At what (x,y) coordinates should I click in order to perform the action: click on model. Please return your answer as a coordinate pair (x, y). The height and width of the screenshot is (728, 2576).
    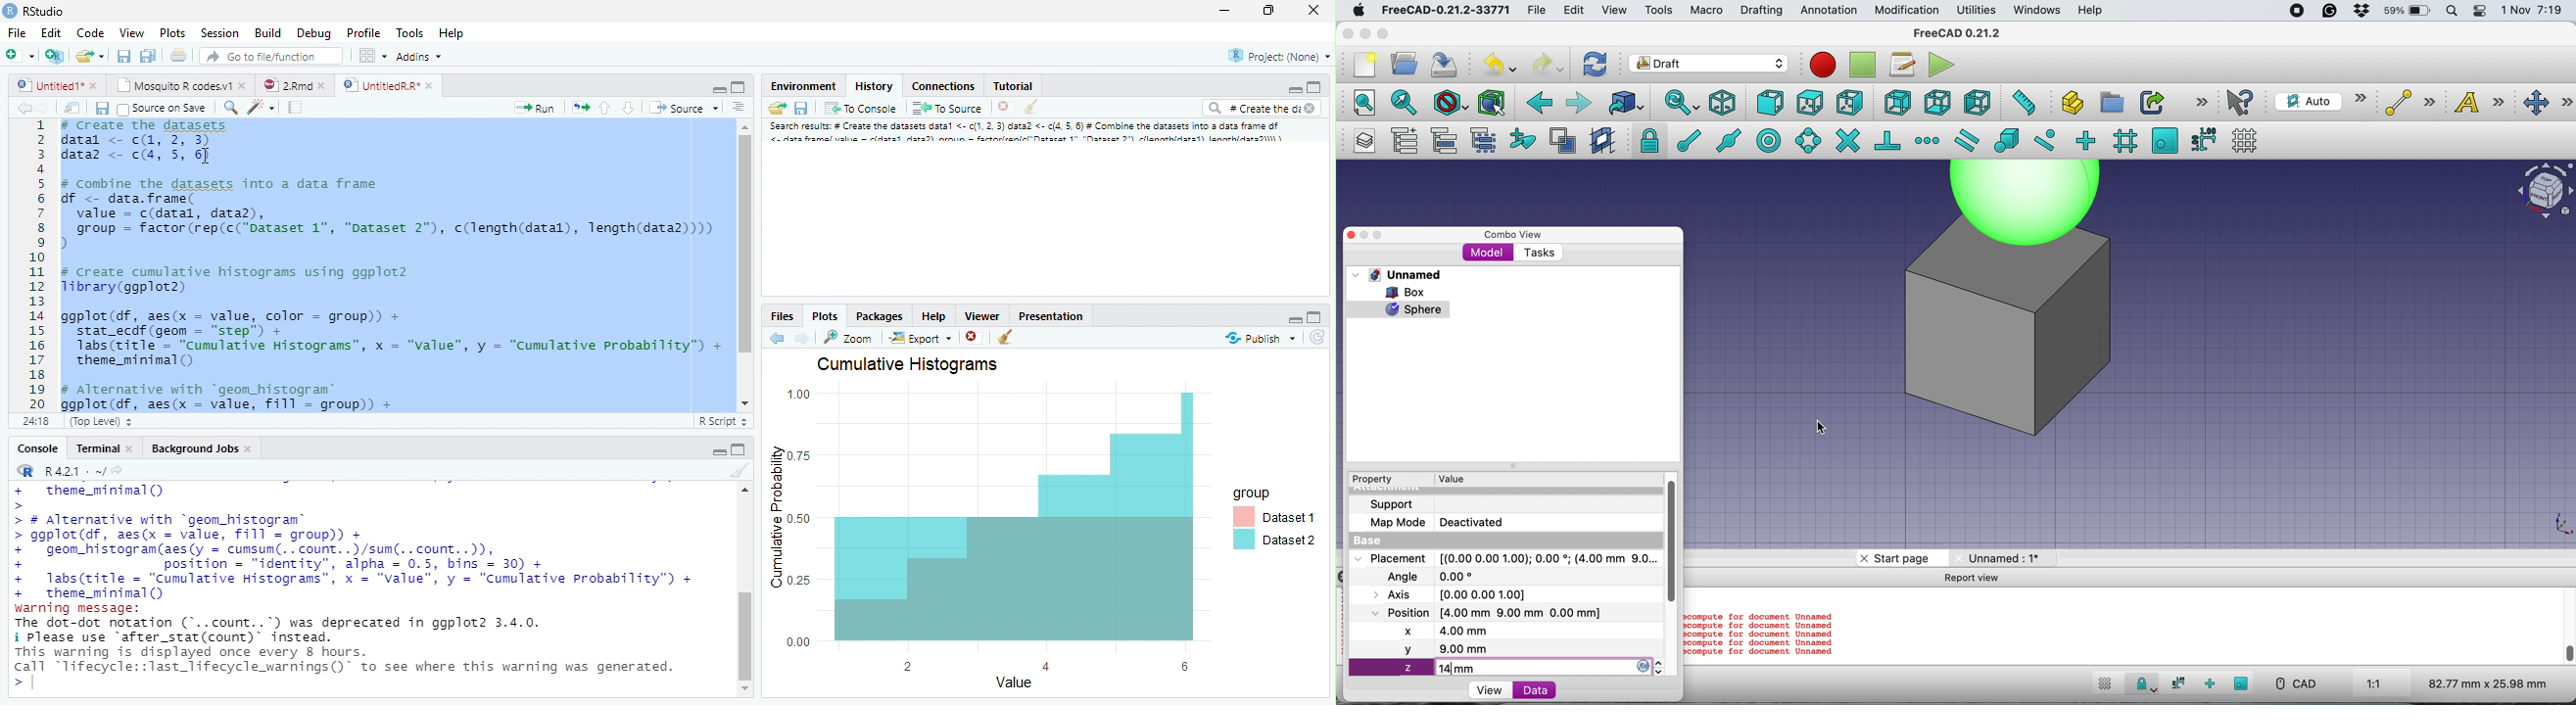
    Looking at the image, I should click on (1488, 252).